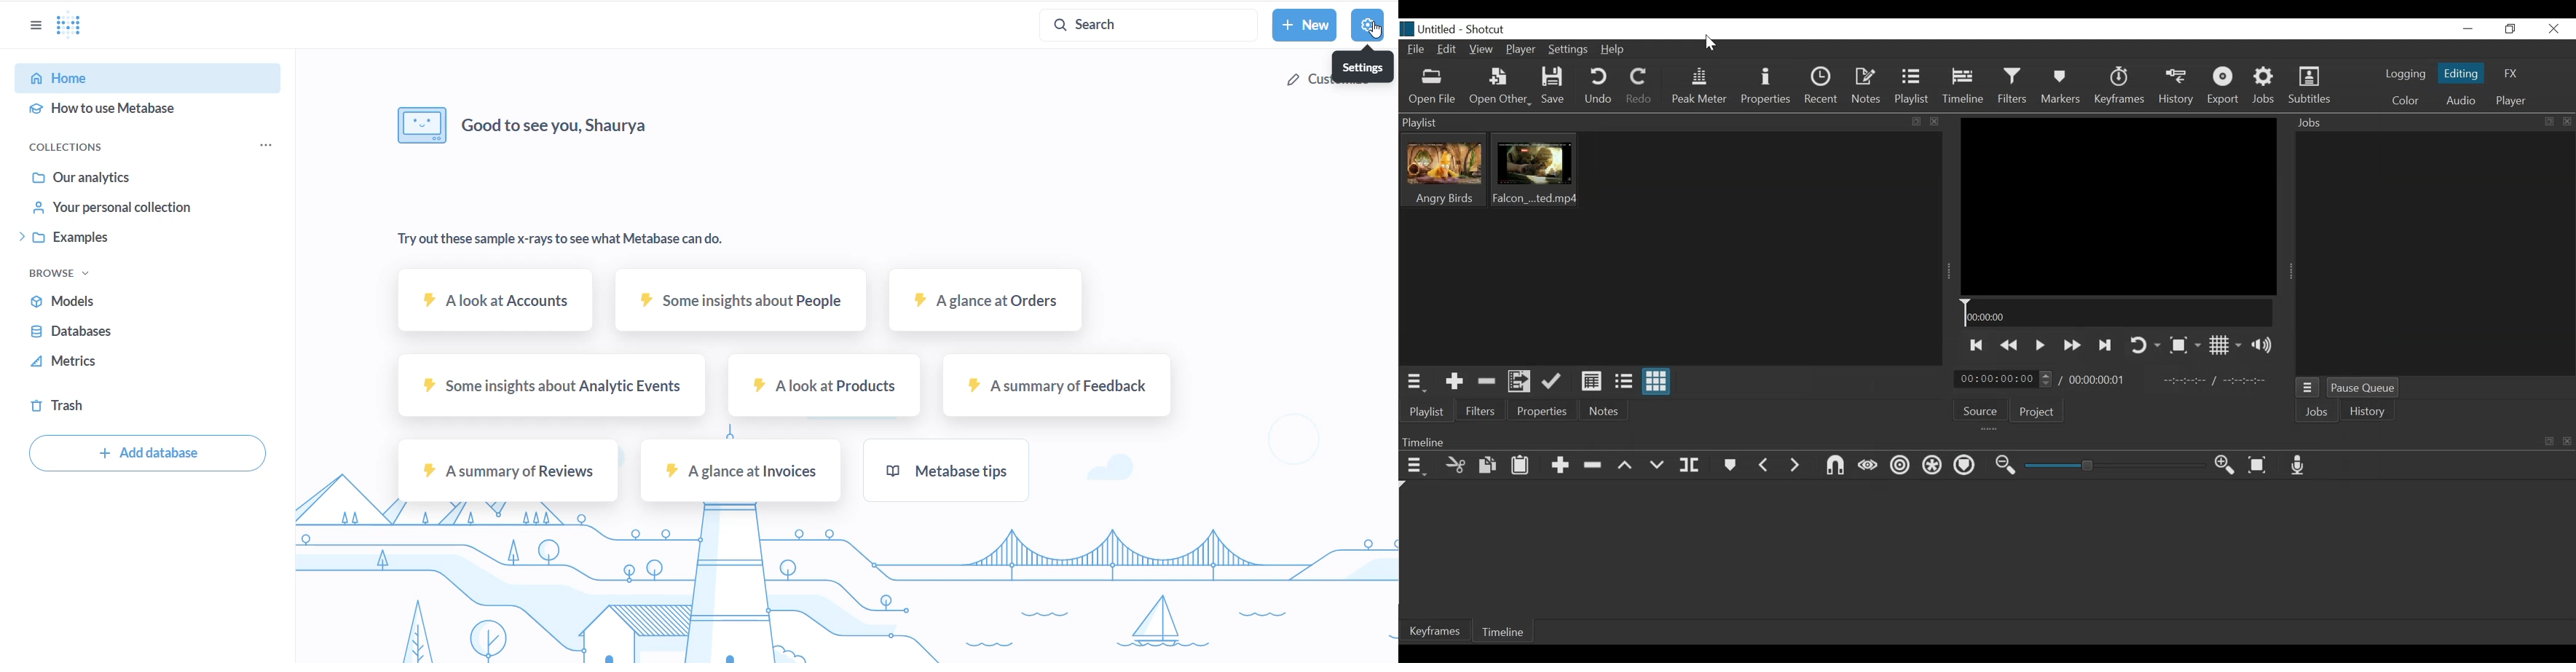  I want to click on Markers, so click(2062, 86).